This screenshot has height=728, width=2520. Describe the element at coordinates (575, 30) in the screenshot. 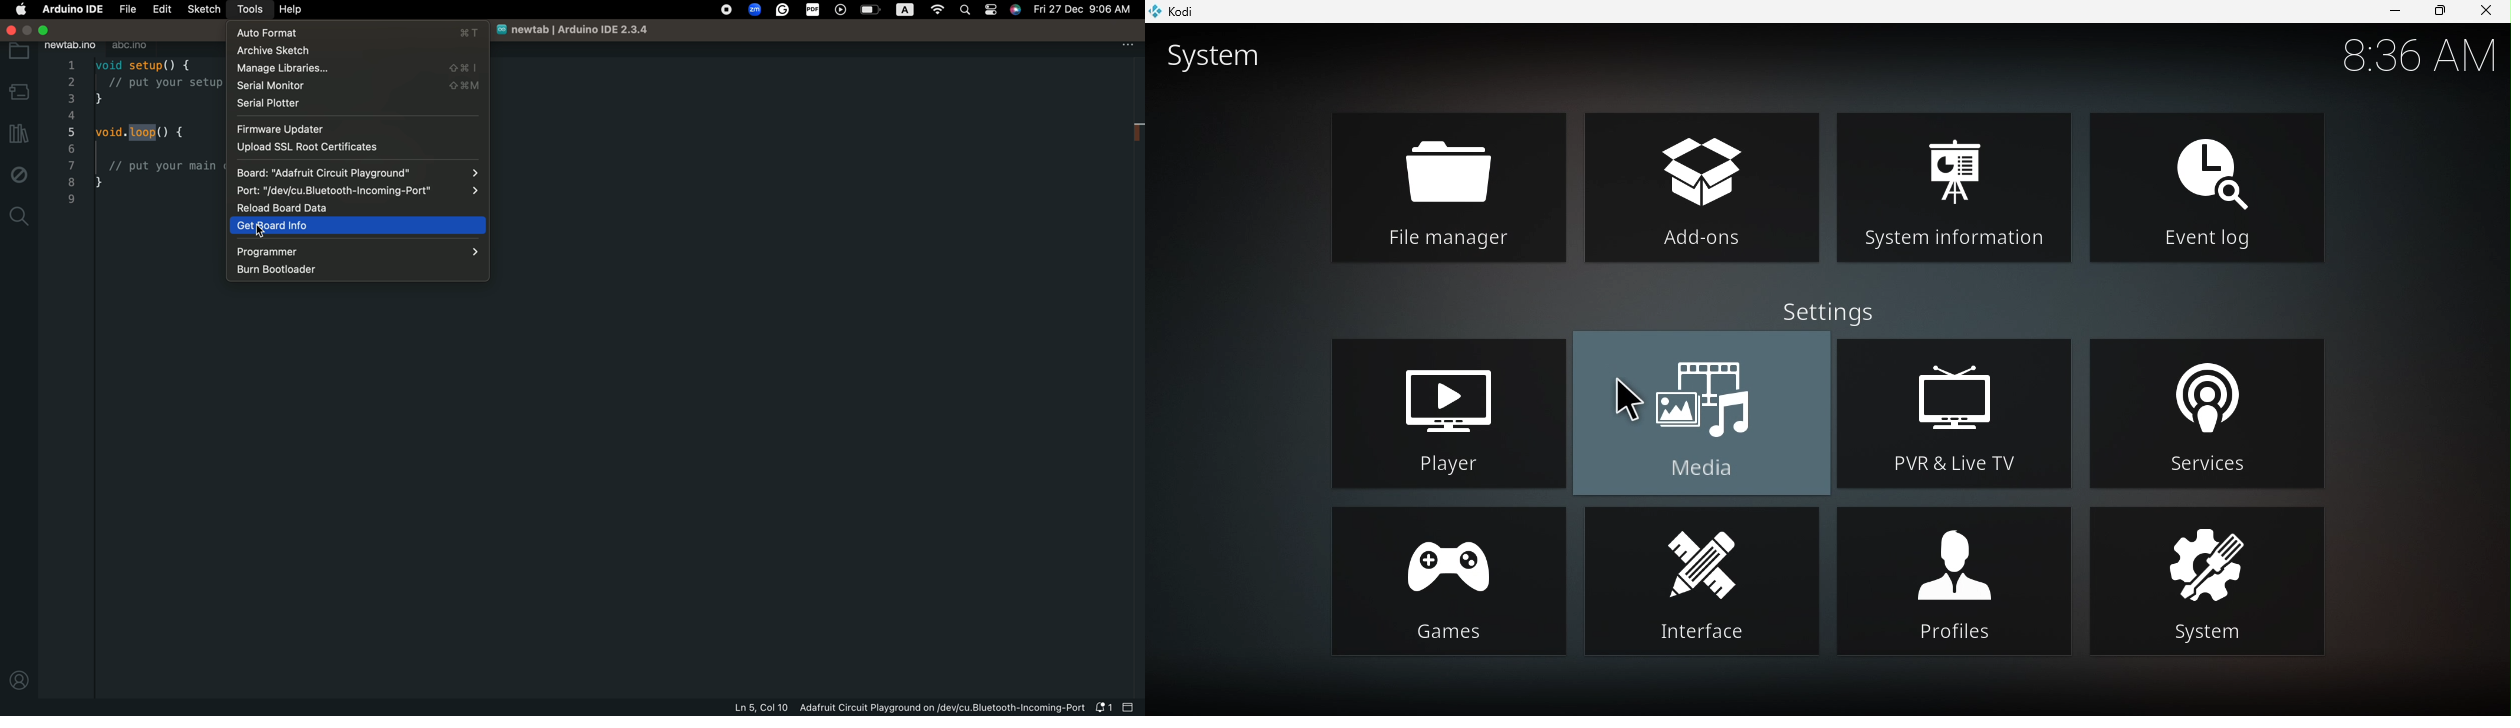

I see `newtab | Arduino IDE 2.3.4` at that location.